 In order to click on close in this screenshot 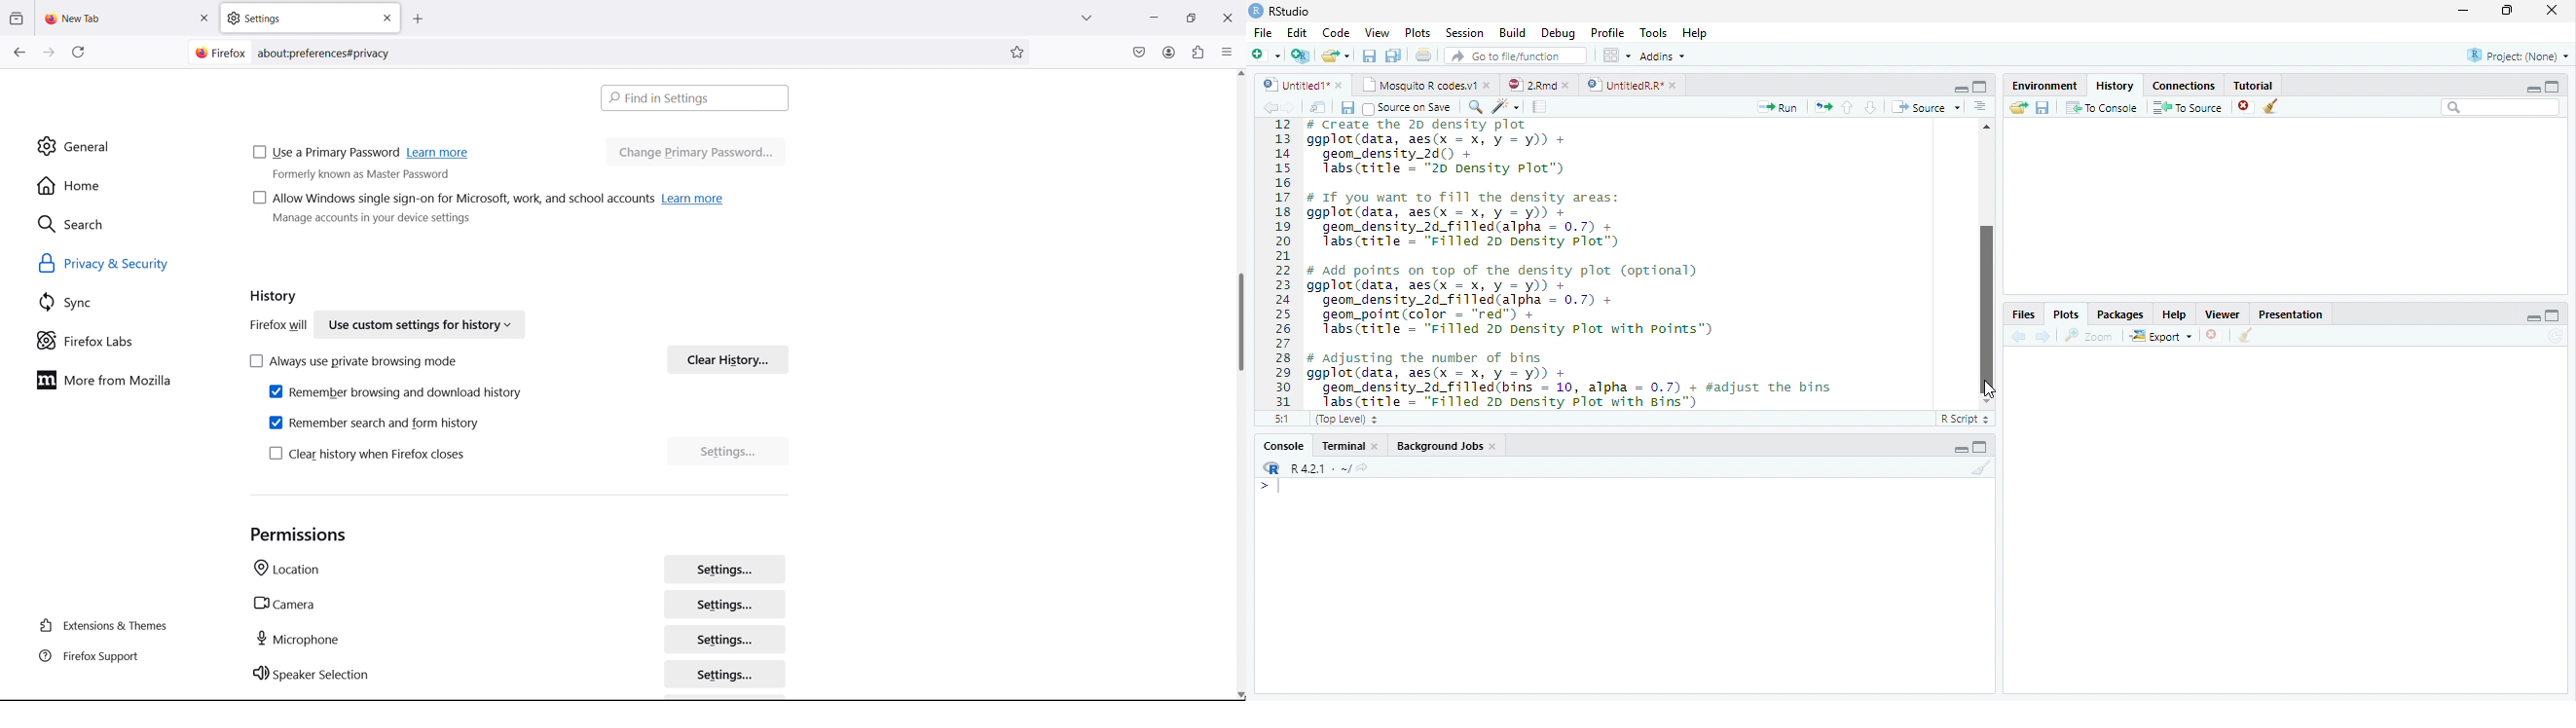, I will do `click(1341, 85)`.